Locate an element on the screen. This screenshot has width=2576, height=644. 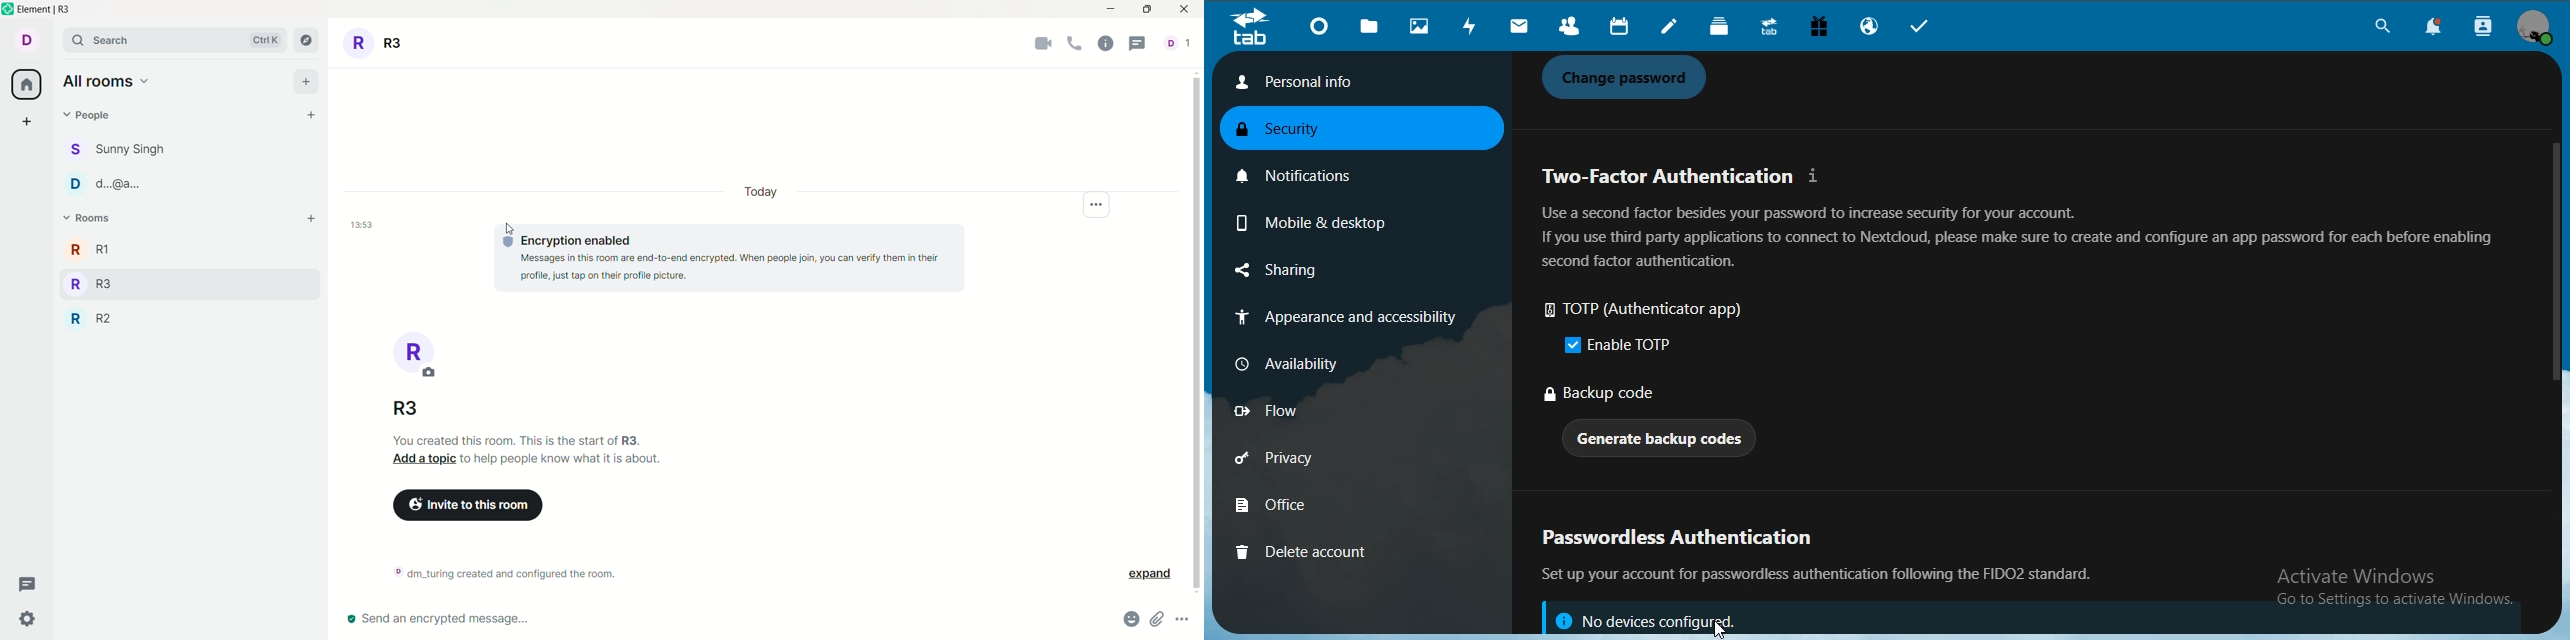
all rooms is located at coordinates (107, 81).